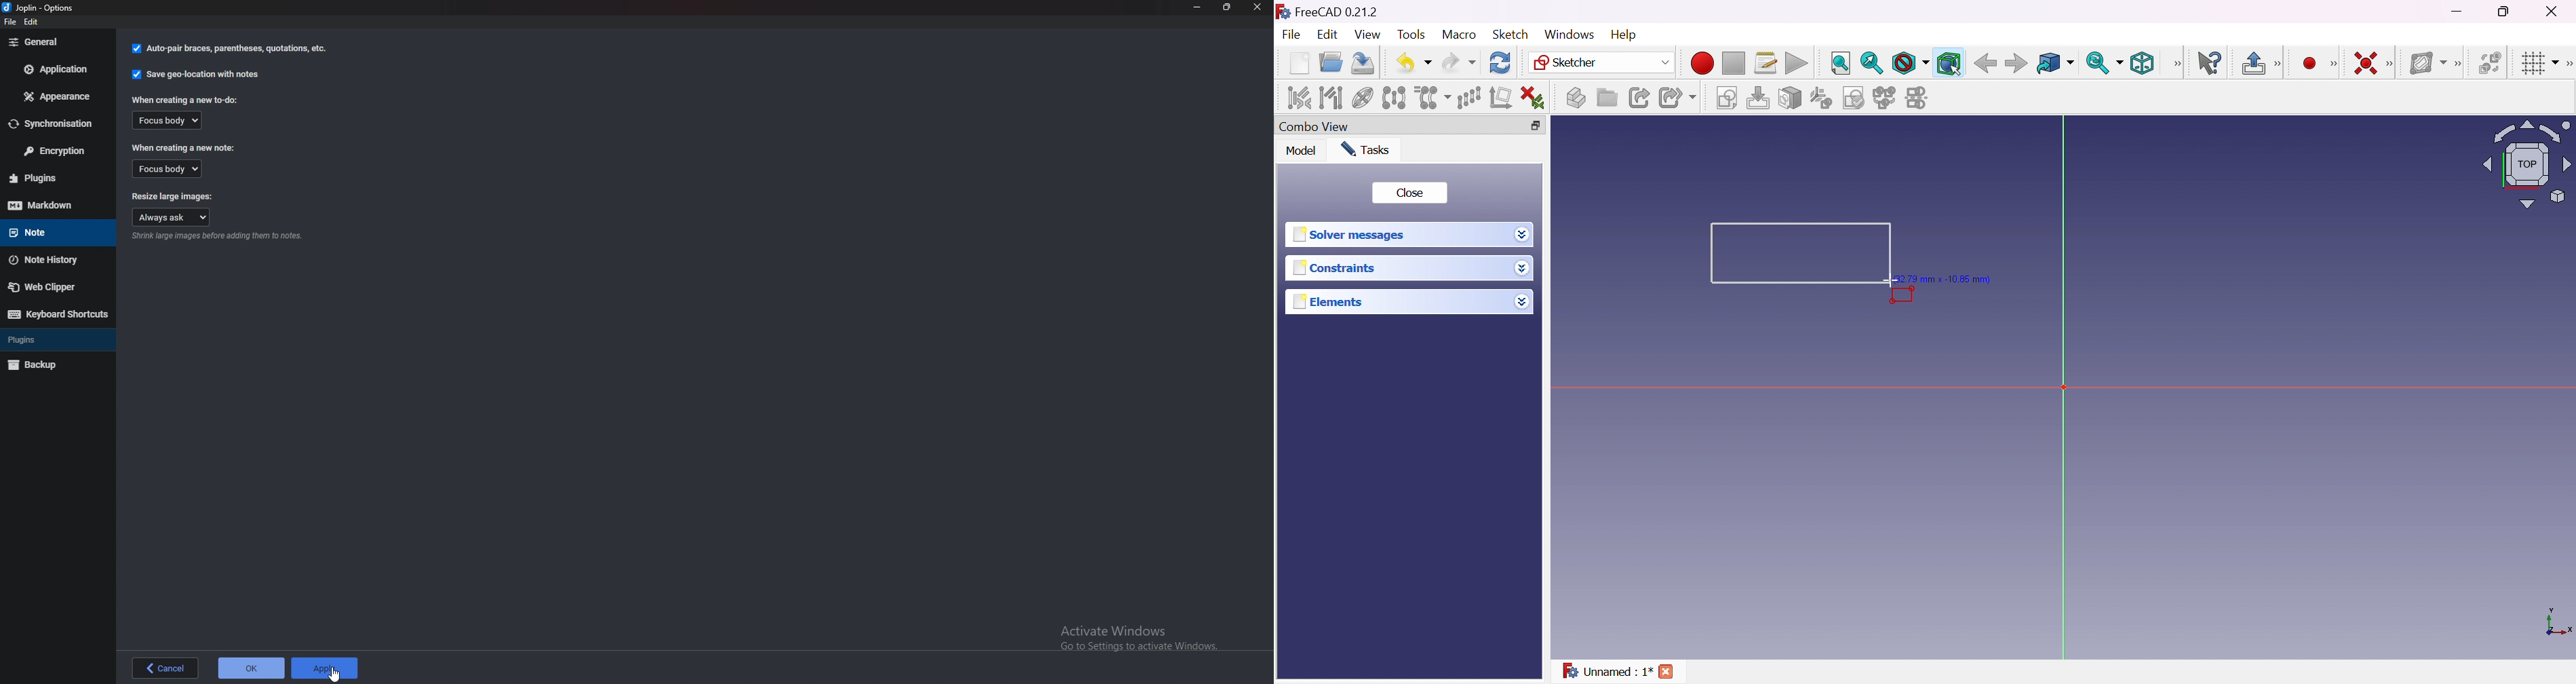 The image size is (2576, 700). What do you see at coordinates (1871, 63) in the screenshot?
I see `Fit selection` at bounding box center [1871, 63].